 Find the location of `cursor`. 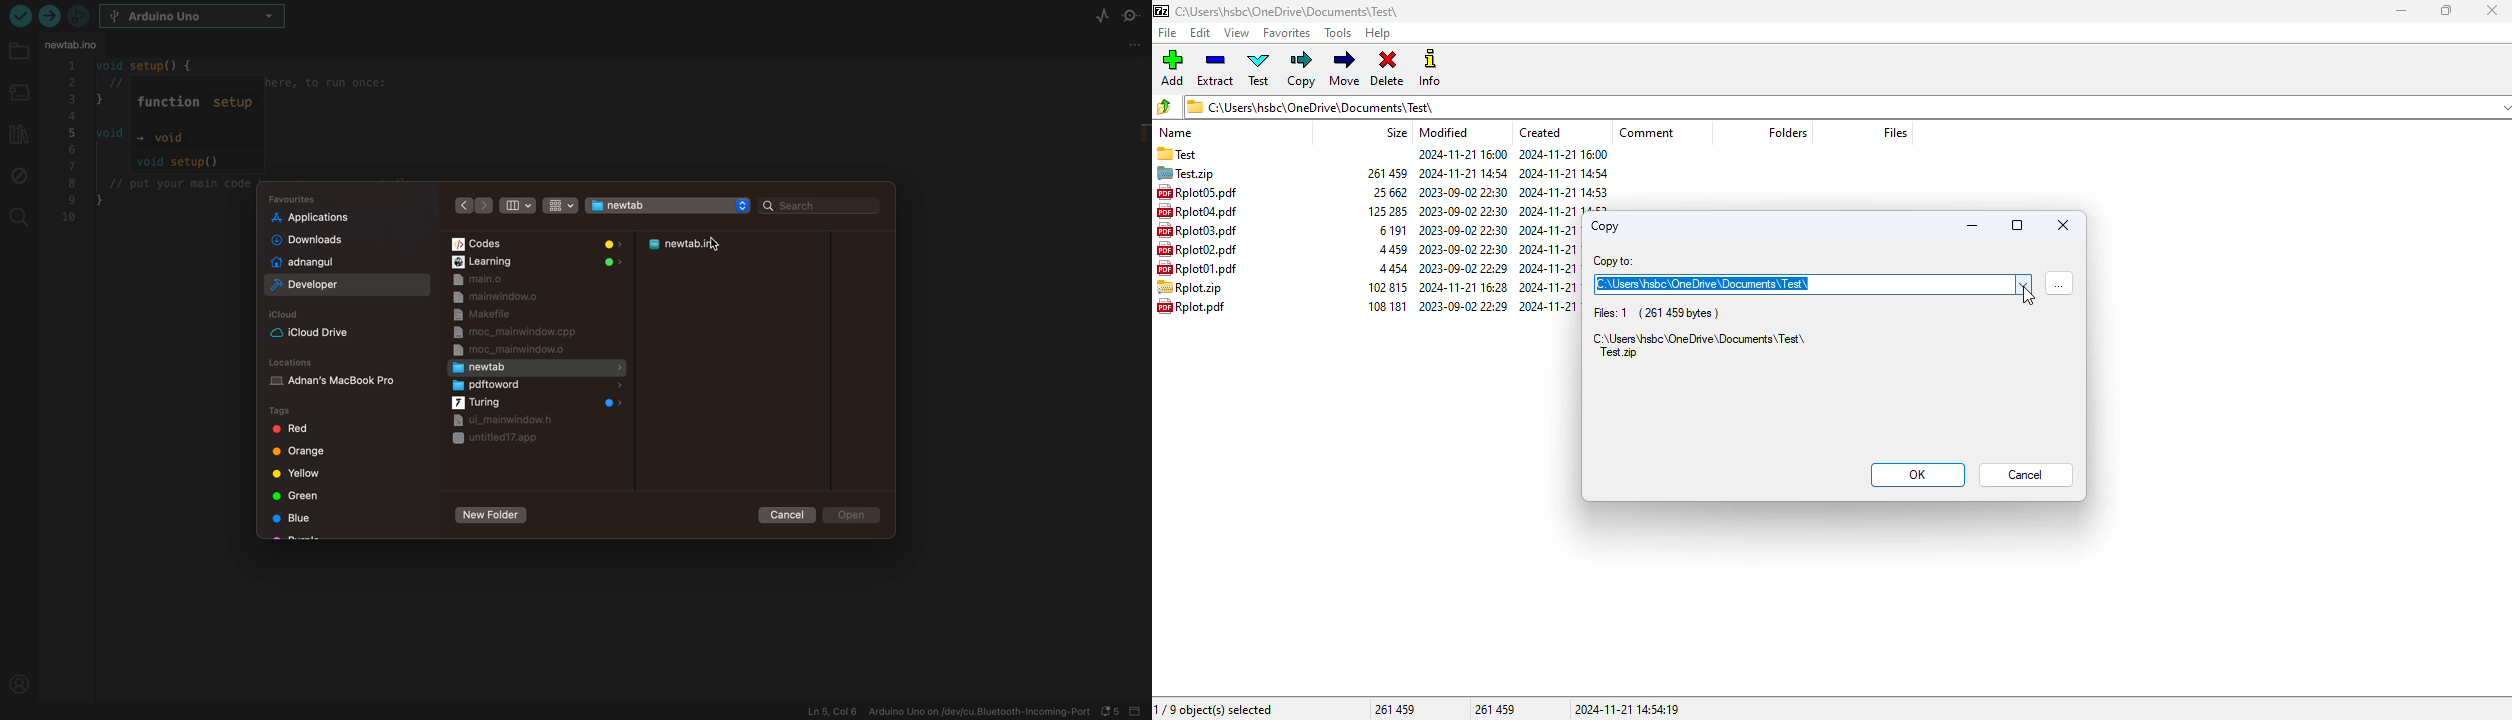

cursor is located at coordinates (2028, 297).